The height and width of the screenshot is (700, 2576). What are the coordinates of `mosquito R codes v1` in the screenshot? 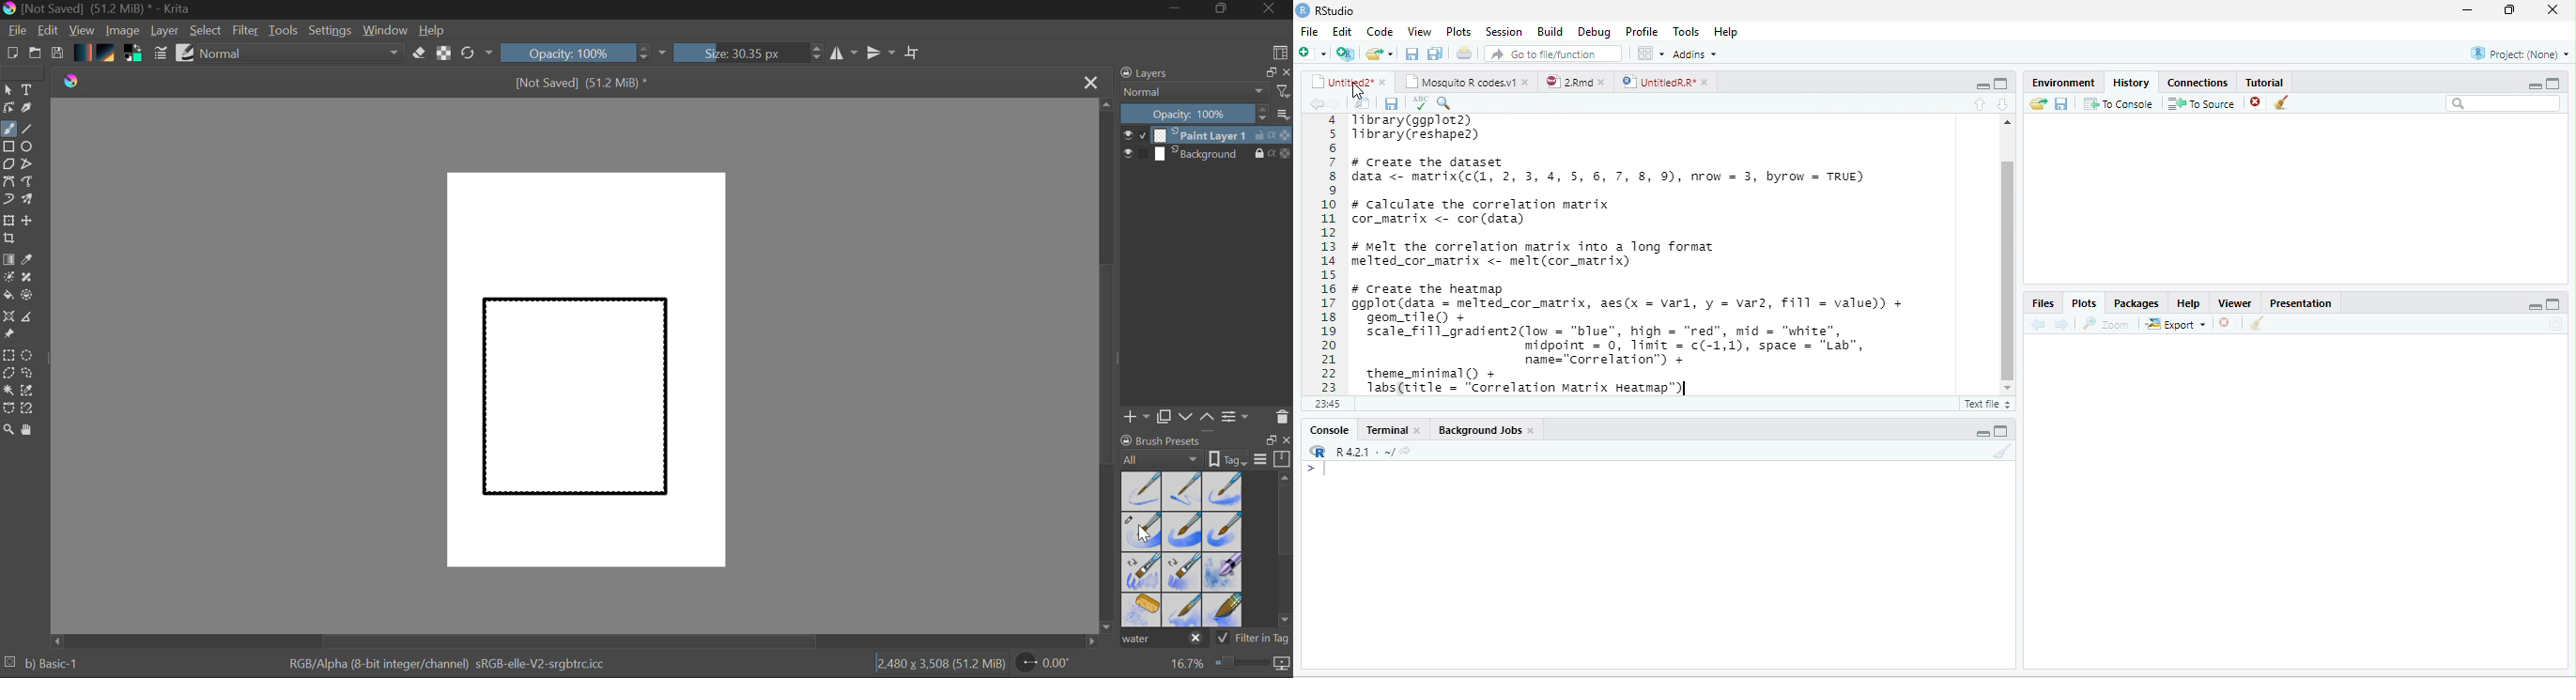 It's located at (1465, 82).